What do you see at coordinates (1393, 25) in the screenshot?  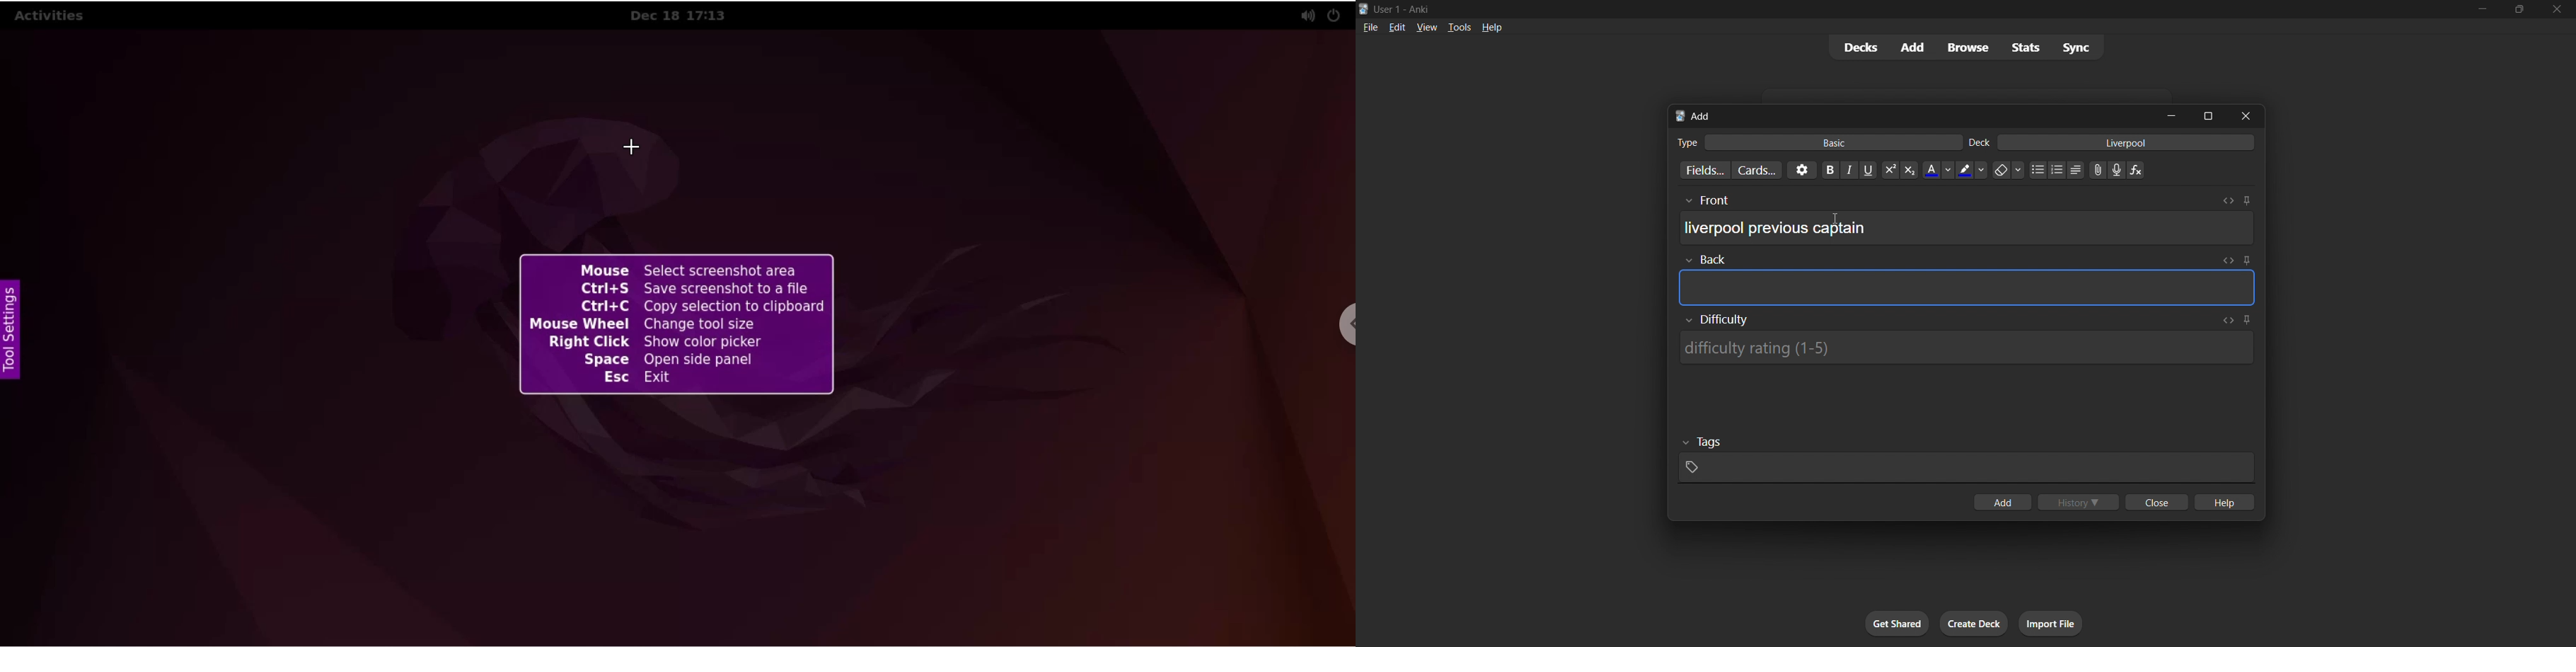 I see `edit` at bounding box center [1393, 25].